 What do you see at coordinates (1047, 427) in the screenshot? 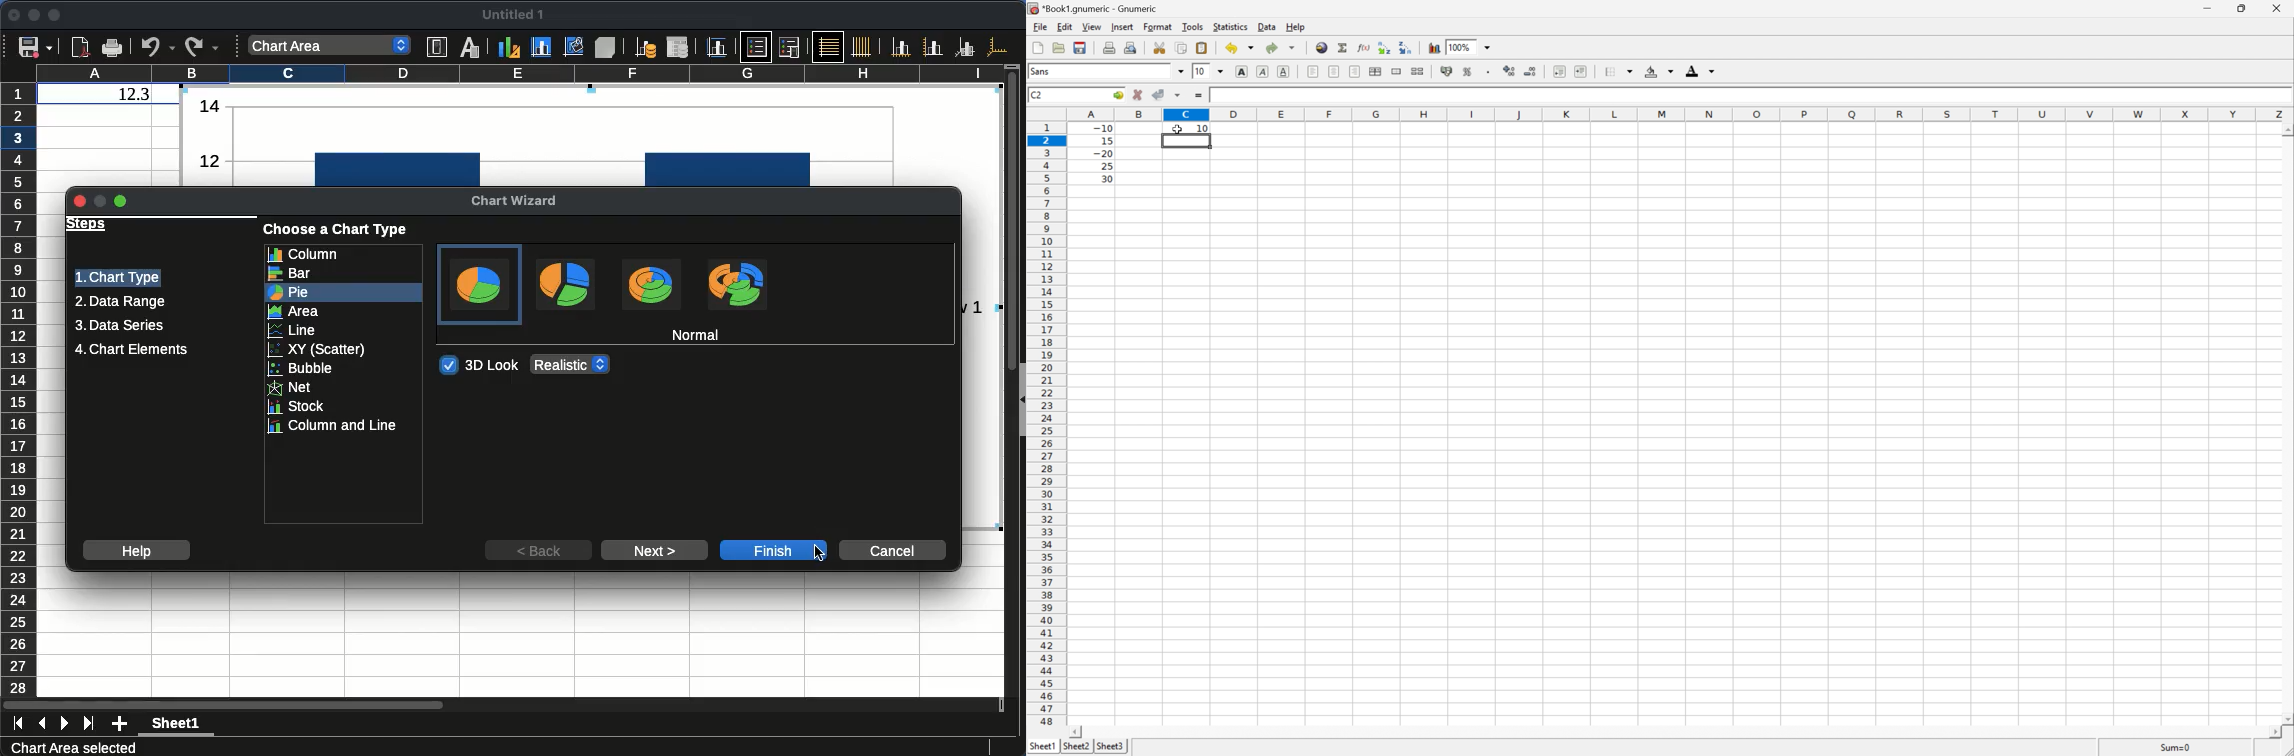
I see `Row numbers` at bounding box center [1047, 427].